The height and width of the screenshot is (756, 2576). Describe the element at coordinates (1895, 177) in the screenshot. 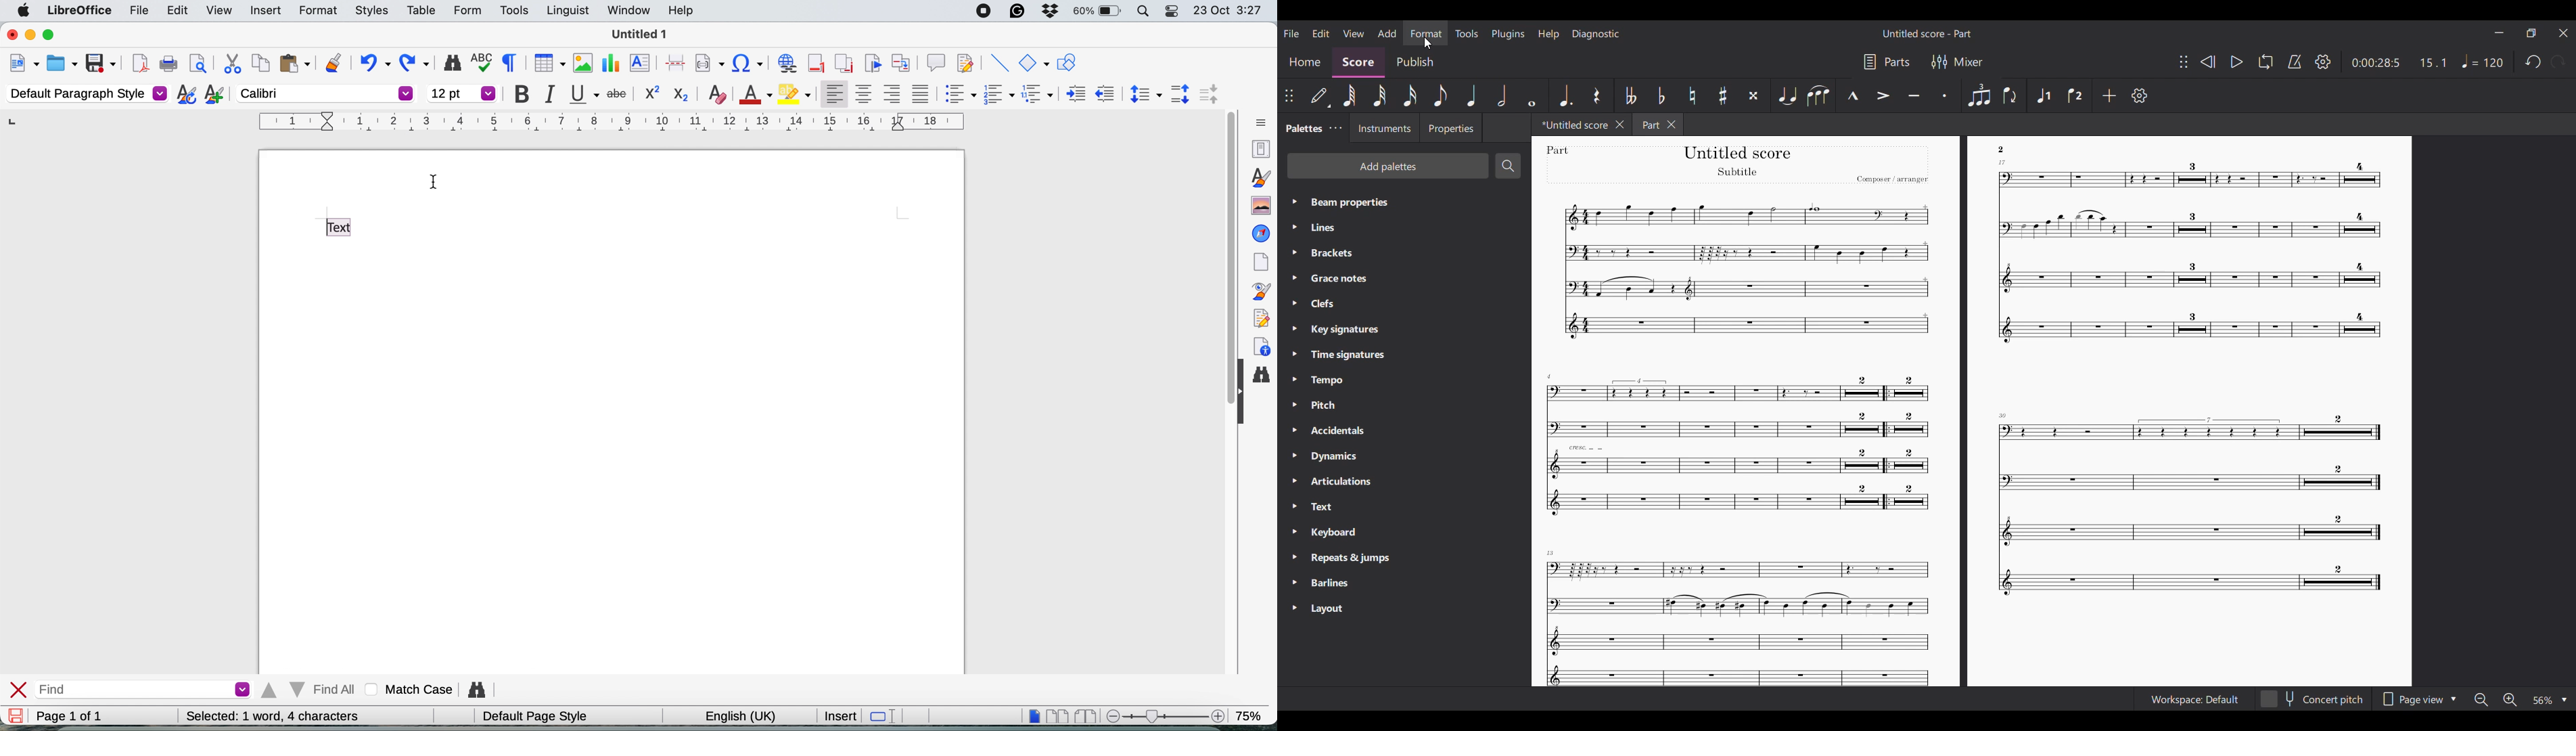

I see `` at that location.